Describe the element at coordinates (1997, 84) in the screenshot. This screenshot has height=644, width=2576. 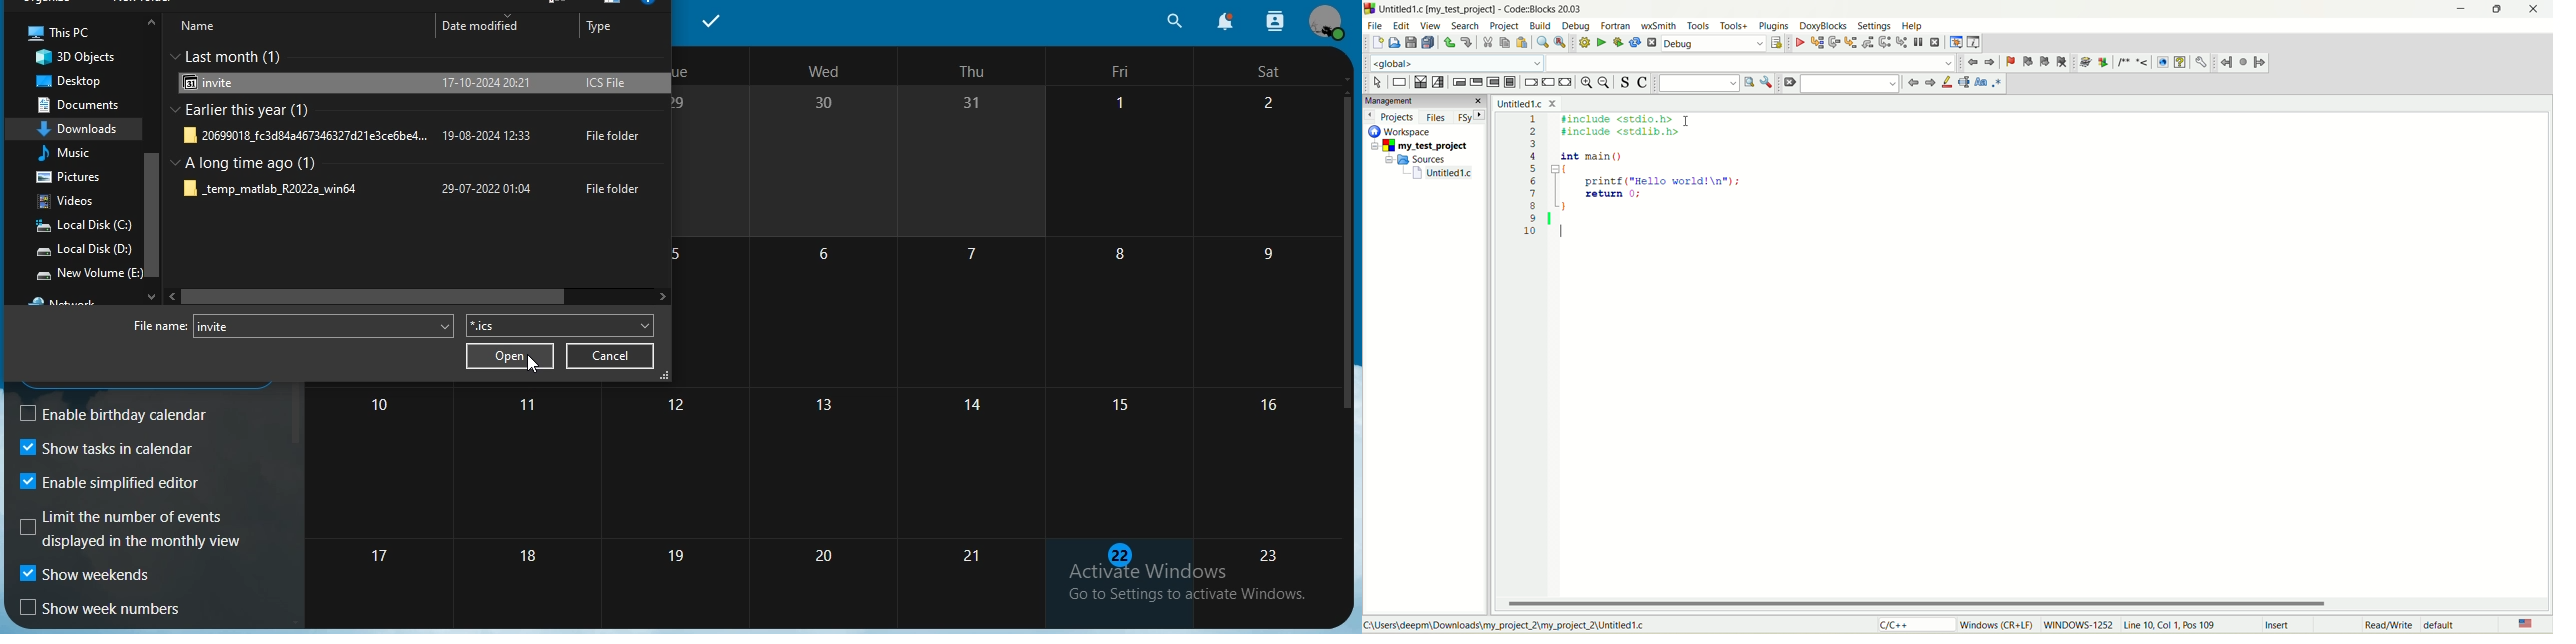
I see `regex` at that location.